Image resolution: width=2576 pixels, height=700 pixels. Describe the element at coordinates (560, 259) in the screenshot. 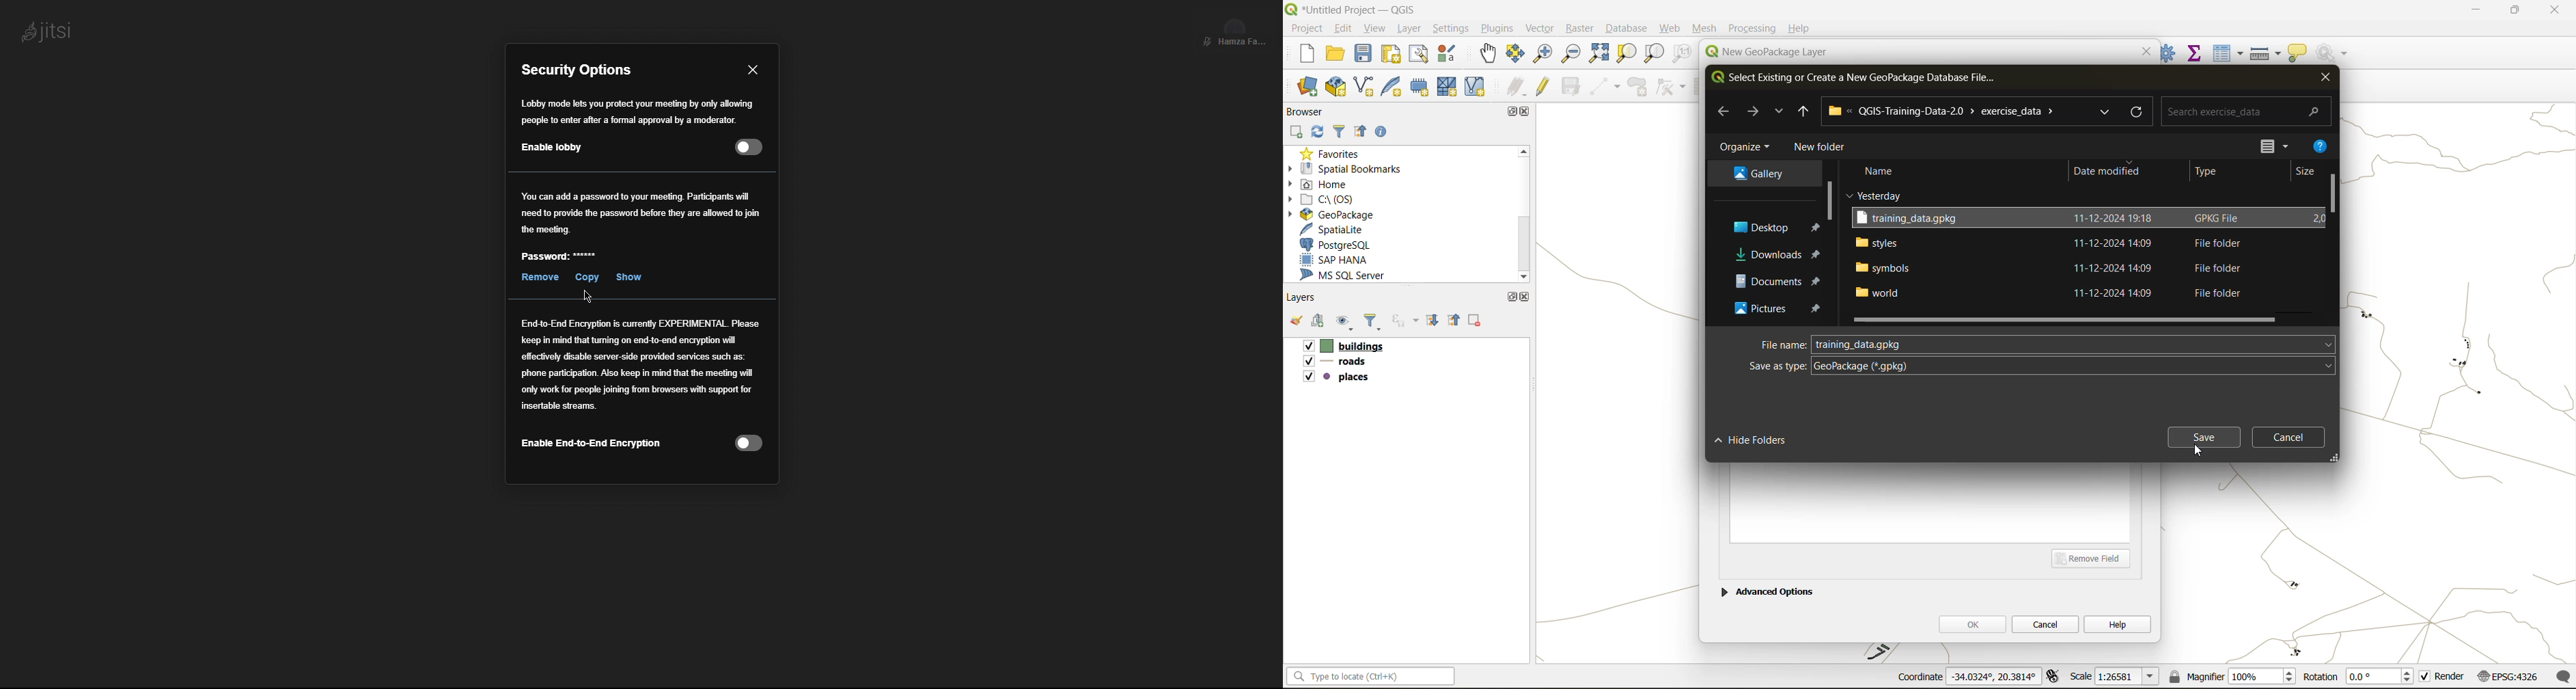

I see `Password` at that location.